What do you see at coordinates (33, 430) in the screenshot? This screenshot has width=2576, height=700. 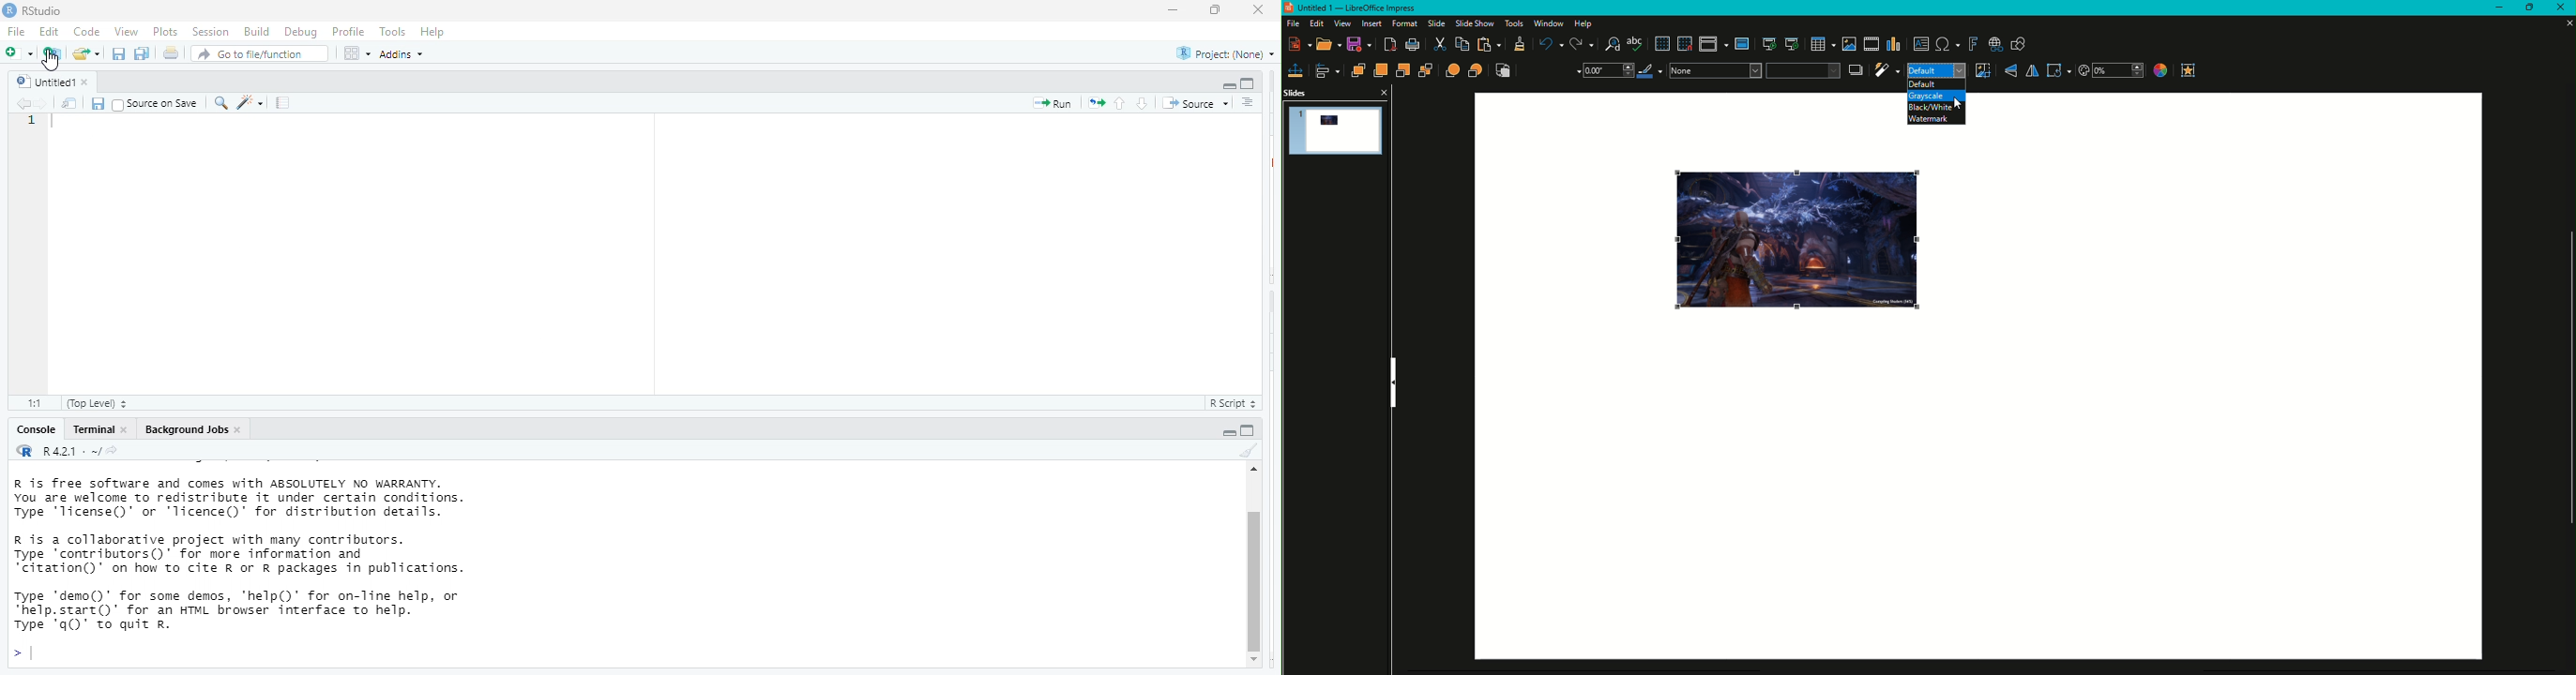 I see `Console` at bounding box center [33, 430].